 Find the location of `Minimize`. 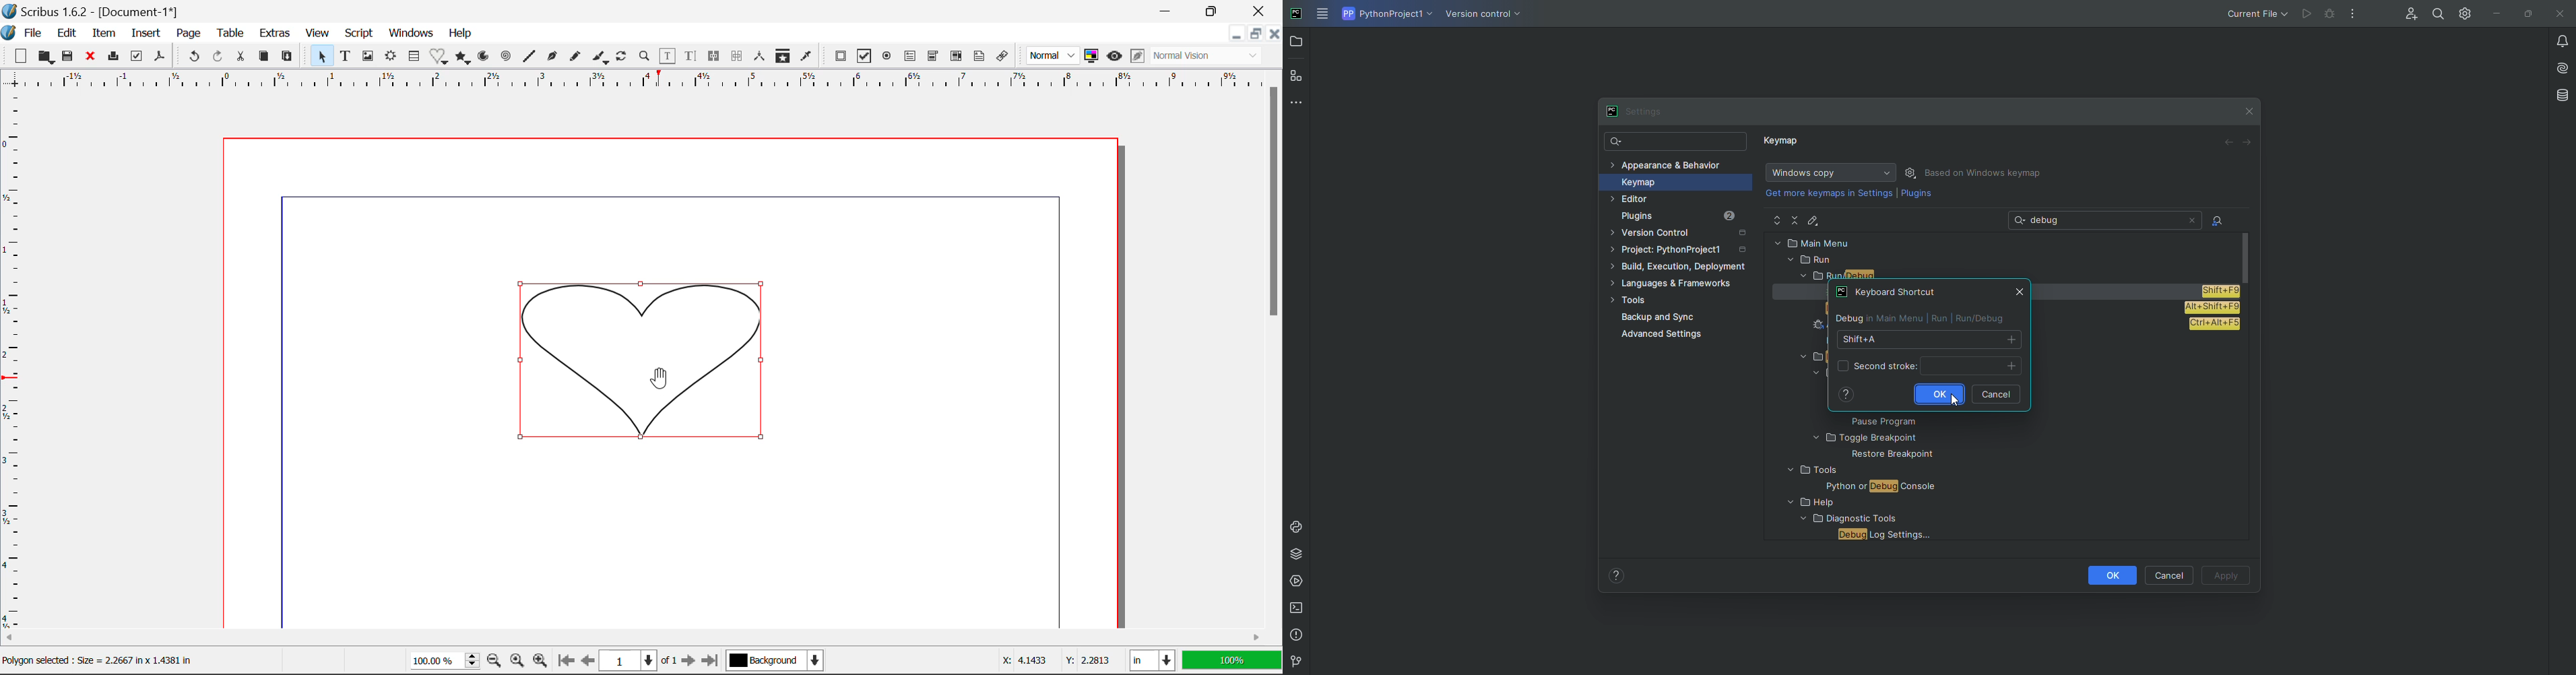

Minimize is located at coordinates (1218, 11).